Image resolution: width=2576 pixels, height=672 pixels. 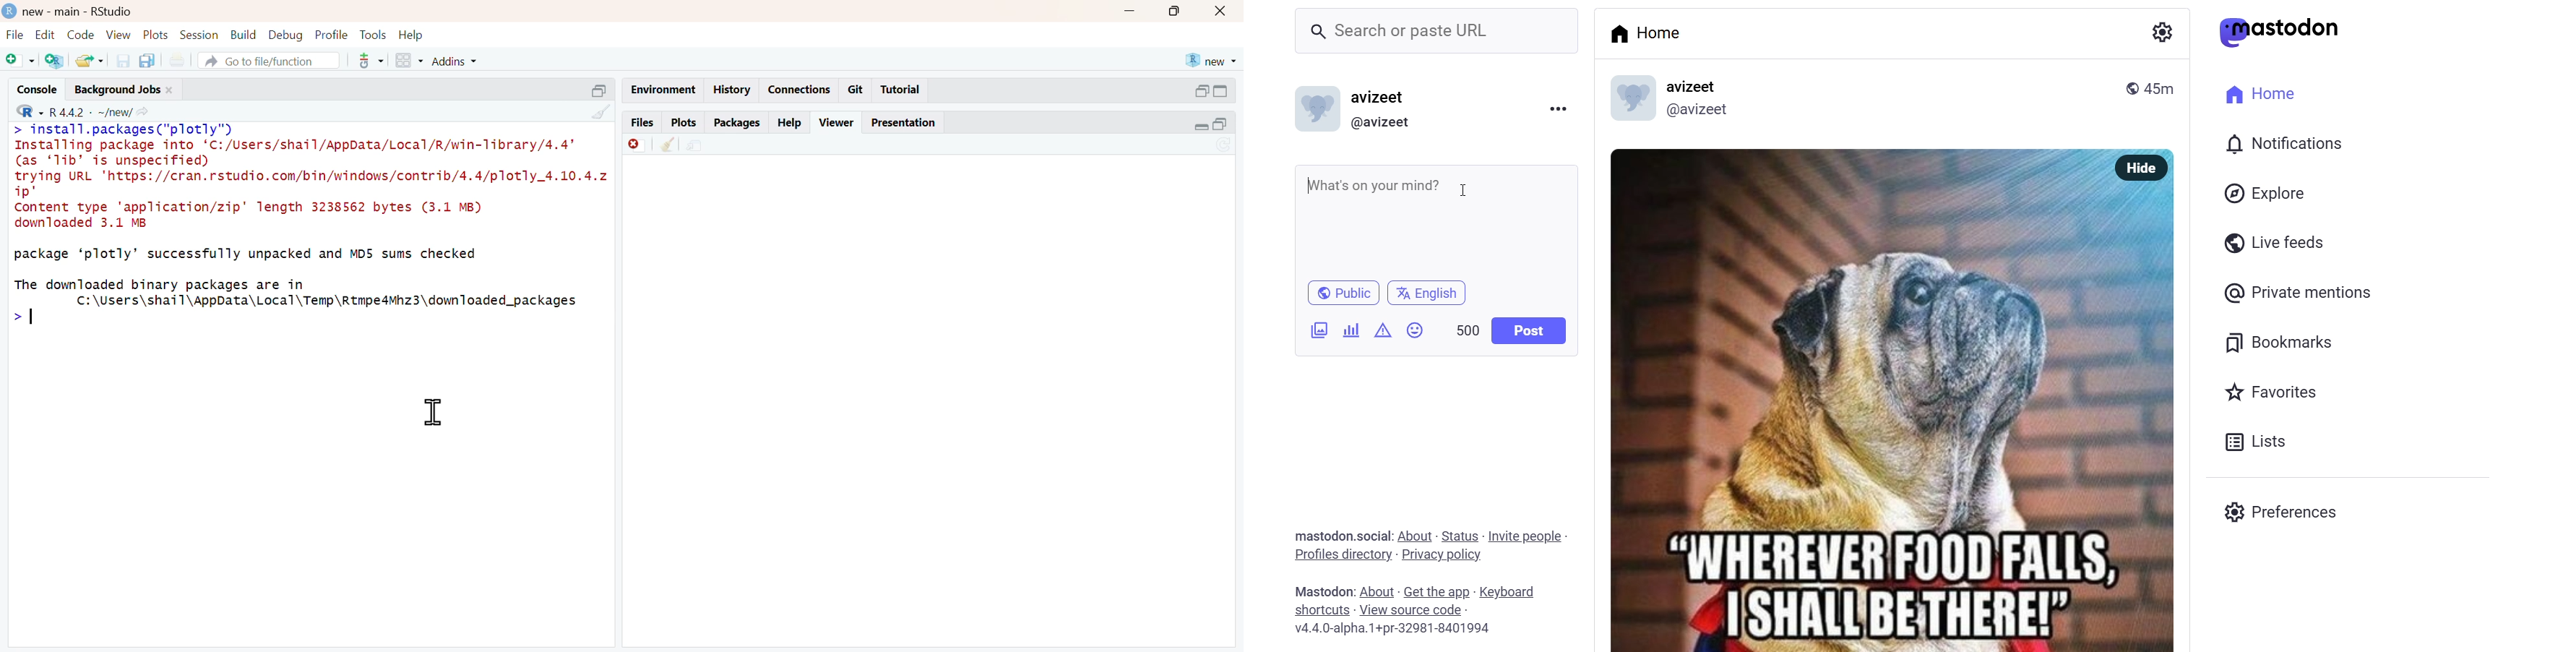 What do you see at coordinates (1430, 546) in the screenshot?
I see `mastodon.social: About - Status - Invite people -
Profiles directory - Privacy policy` at bounding box center [1430, 546].